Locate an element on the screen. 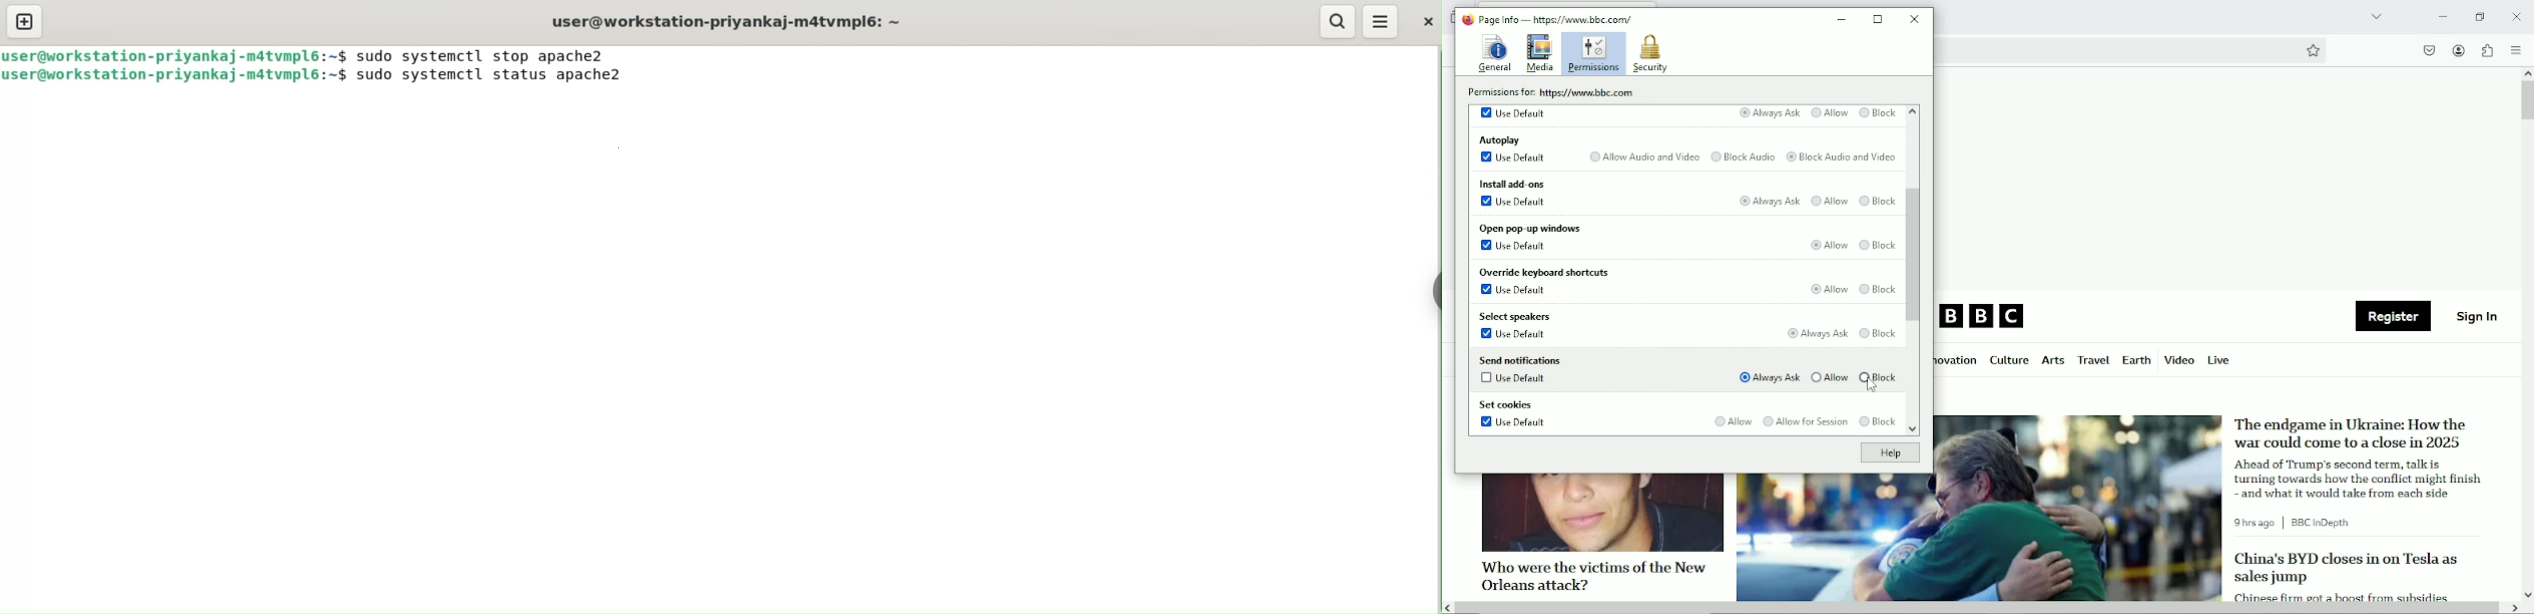  Allow is located at coordinates (1731, 421).